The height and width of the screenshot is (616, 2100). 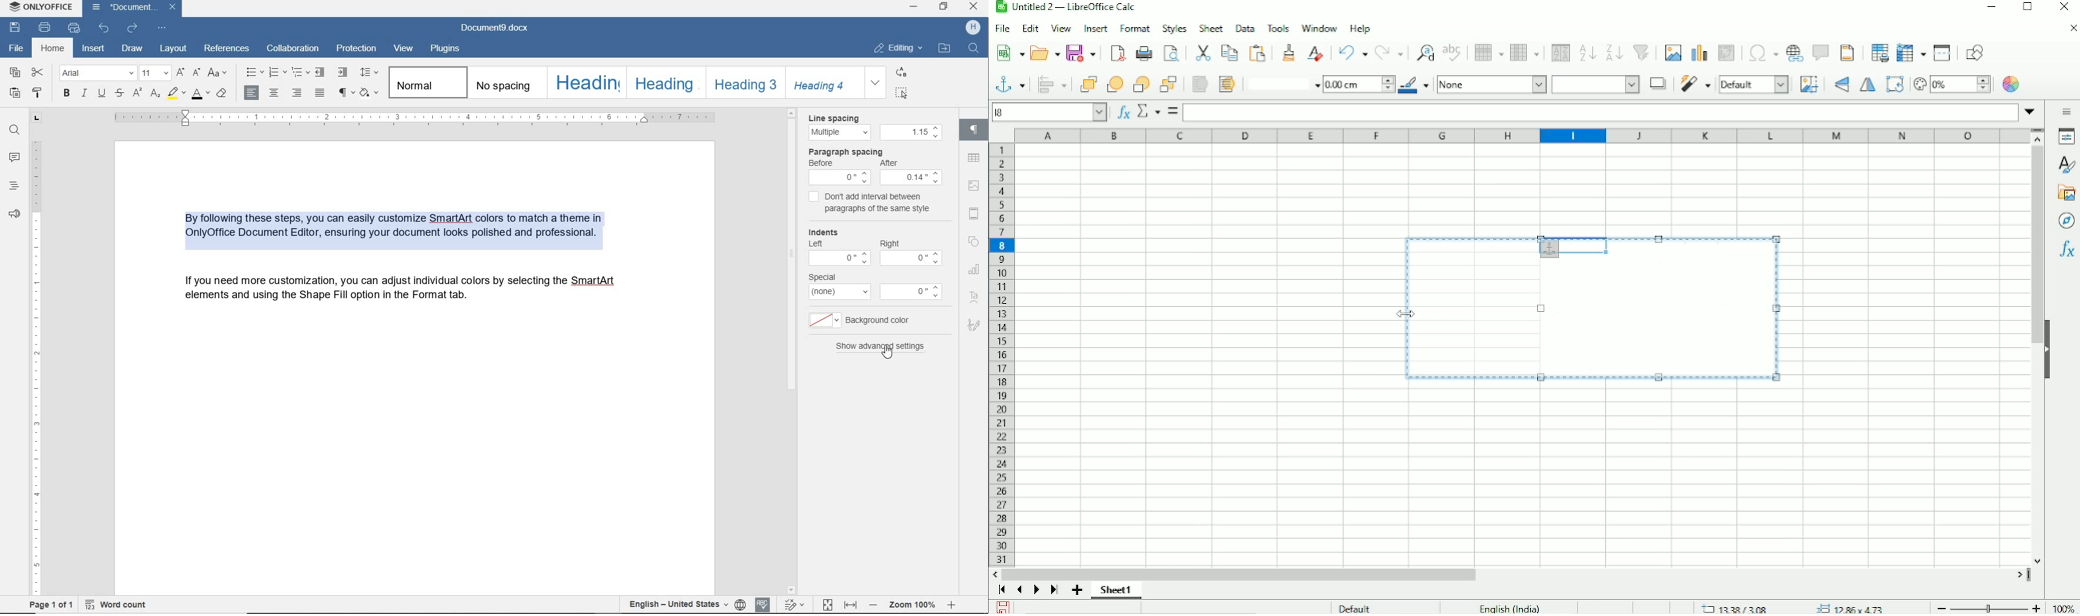 I want to click on Close, so click(x=2064, y=7).